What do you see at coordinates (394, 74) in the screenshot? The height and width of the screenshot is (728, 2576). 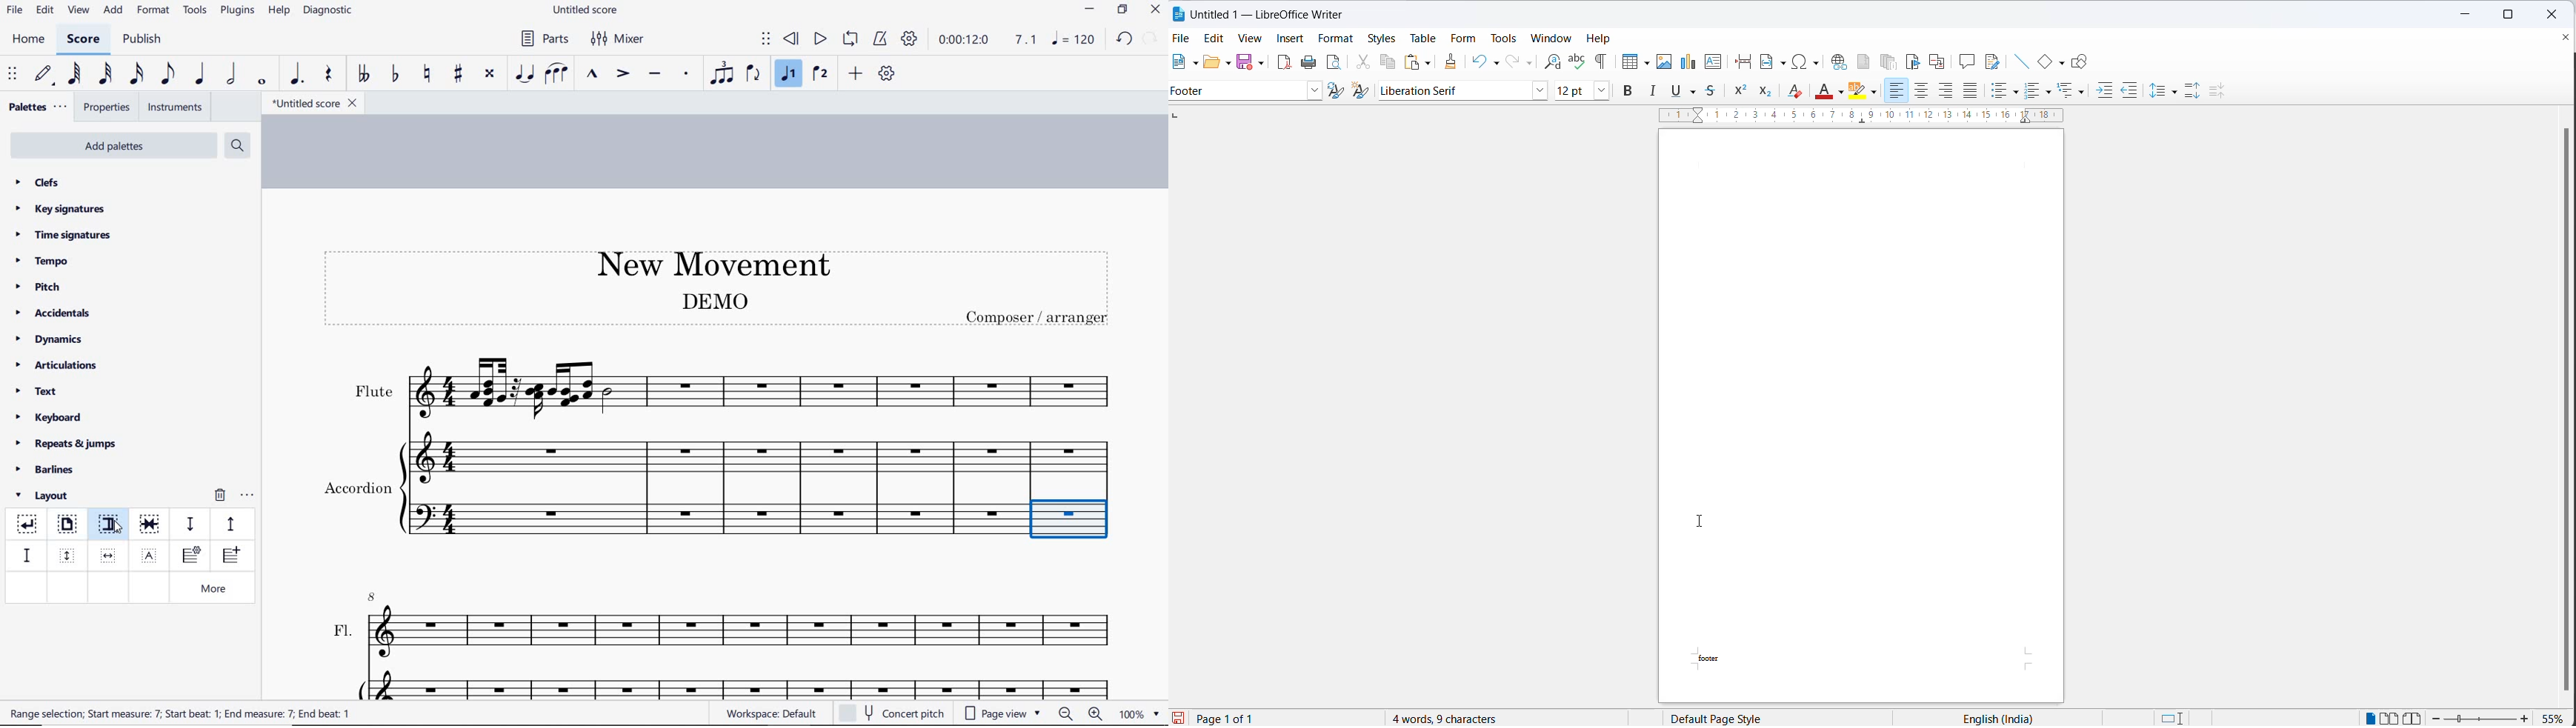 I see `toggle flat` at bounding box center [394, 74].